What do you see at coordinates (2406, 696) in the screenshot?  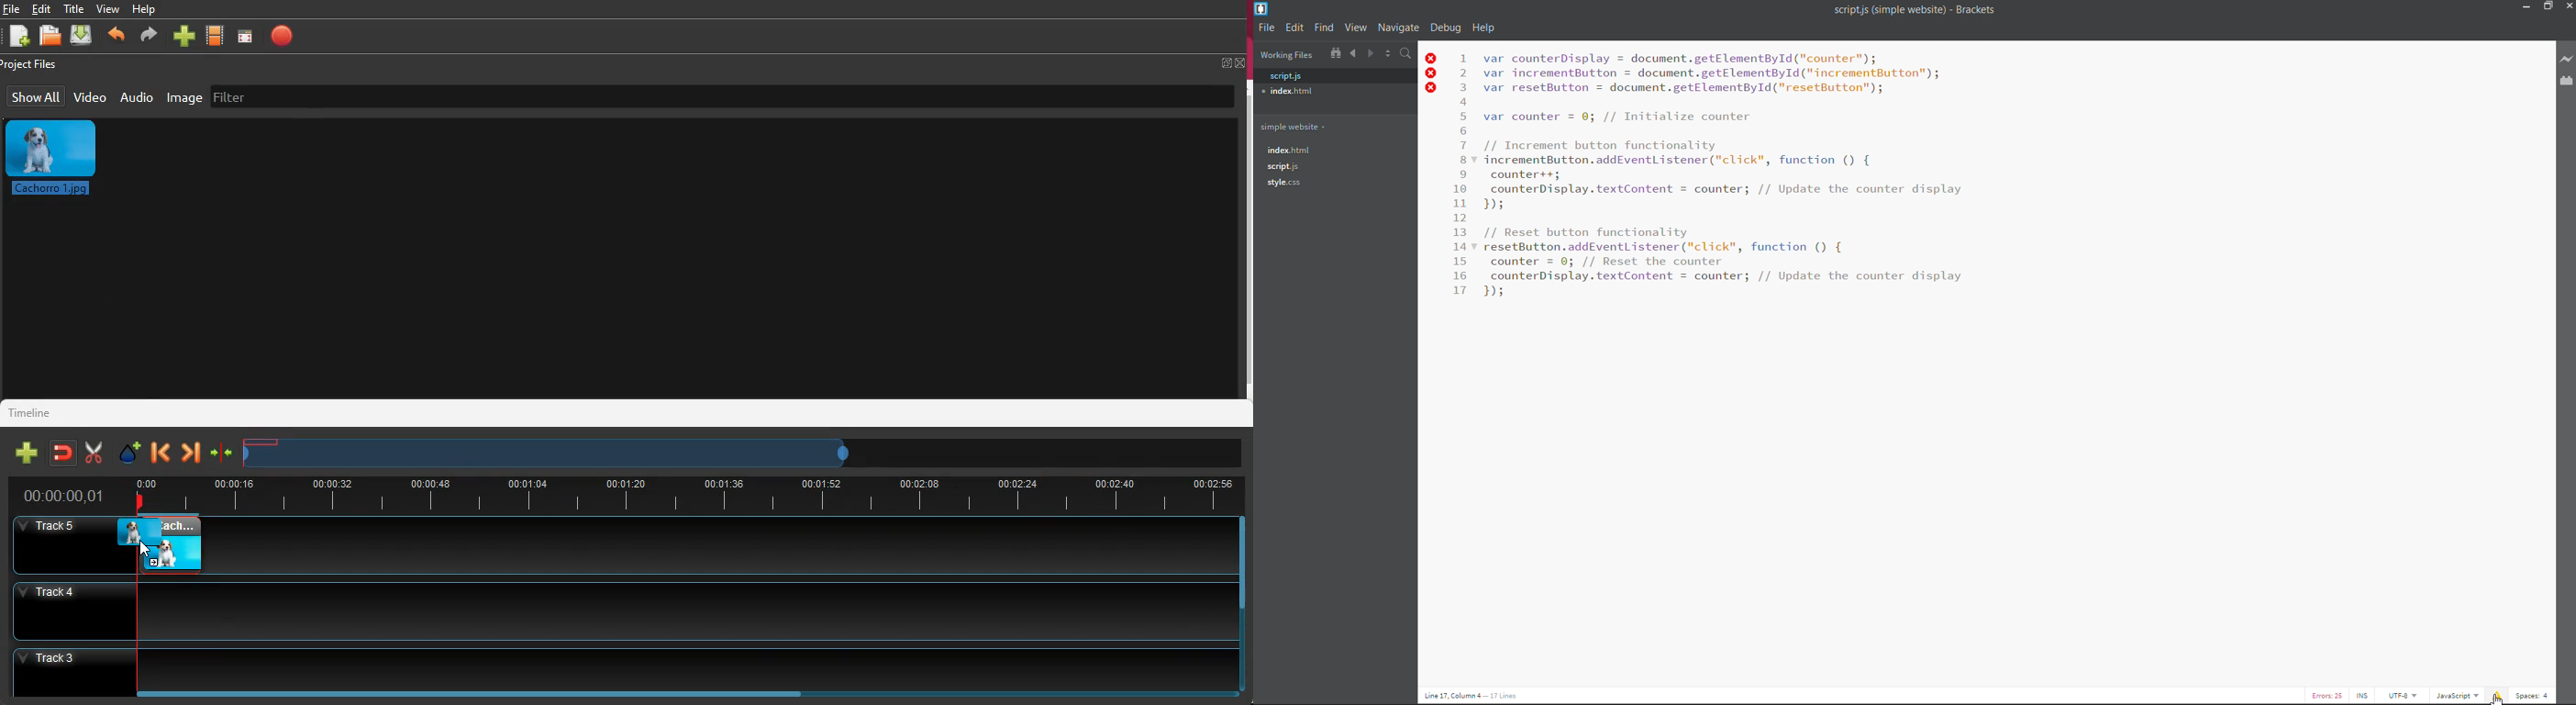 I see `encoding type` at bounding box center [2406, 696].